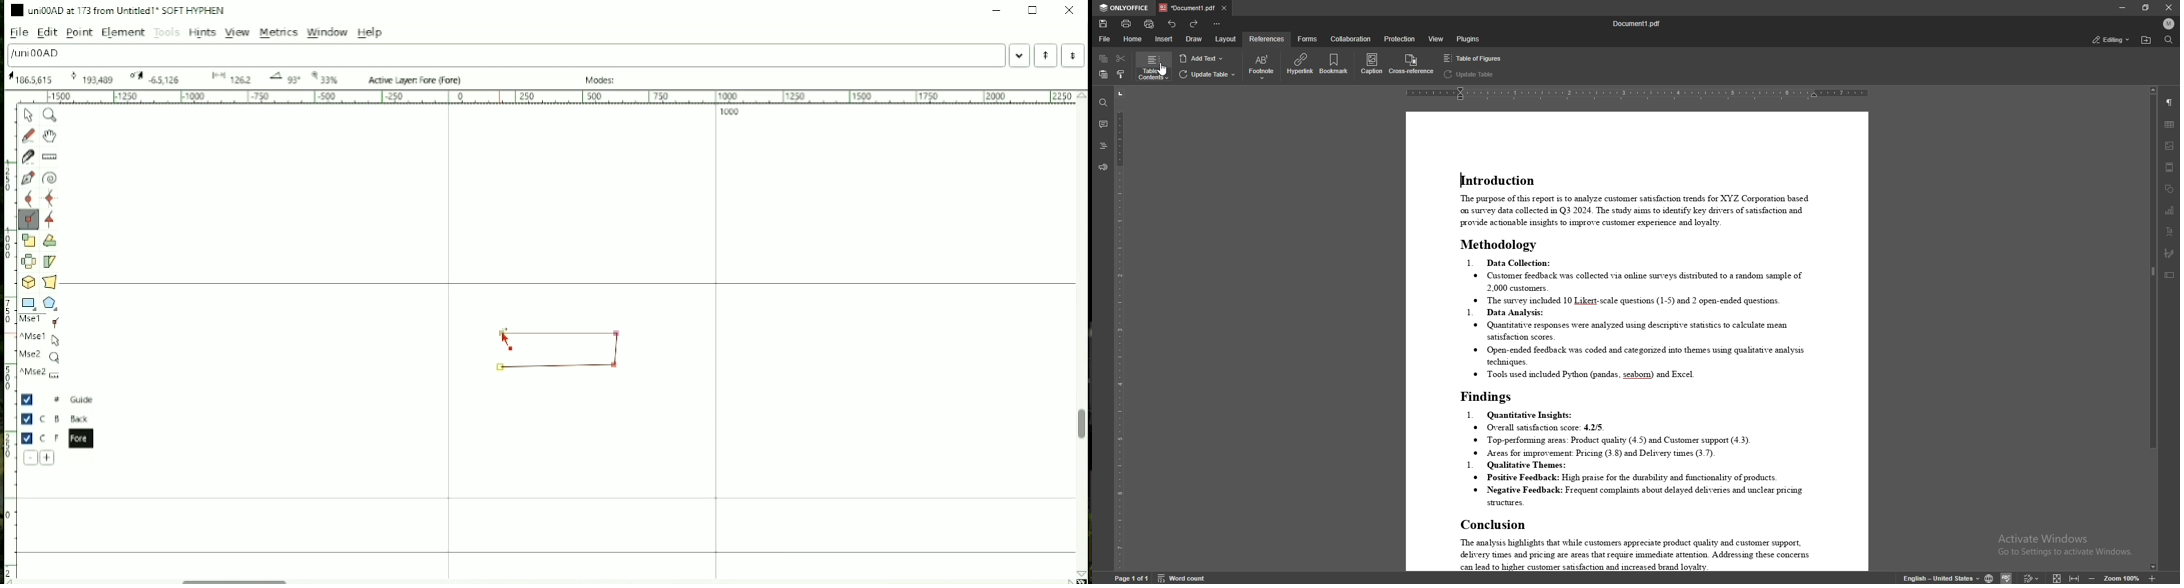 Image resolution: width=2184 pixels, height=588 pixels. Describe the element at coordinates (730, 113) in the screenshot. I see `1000` at that location.